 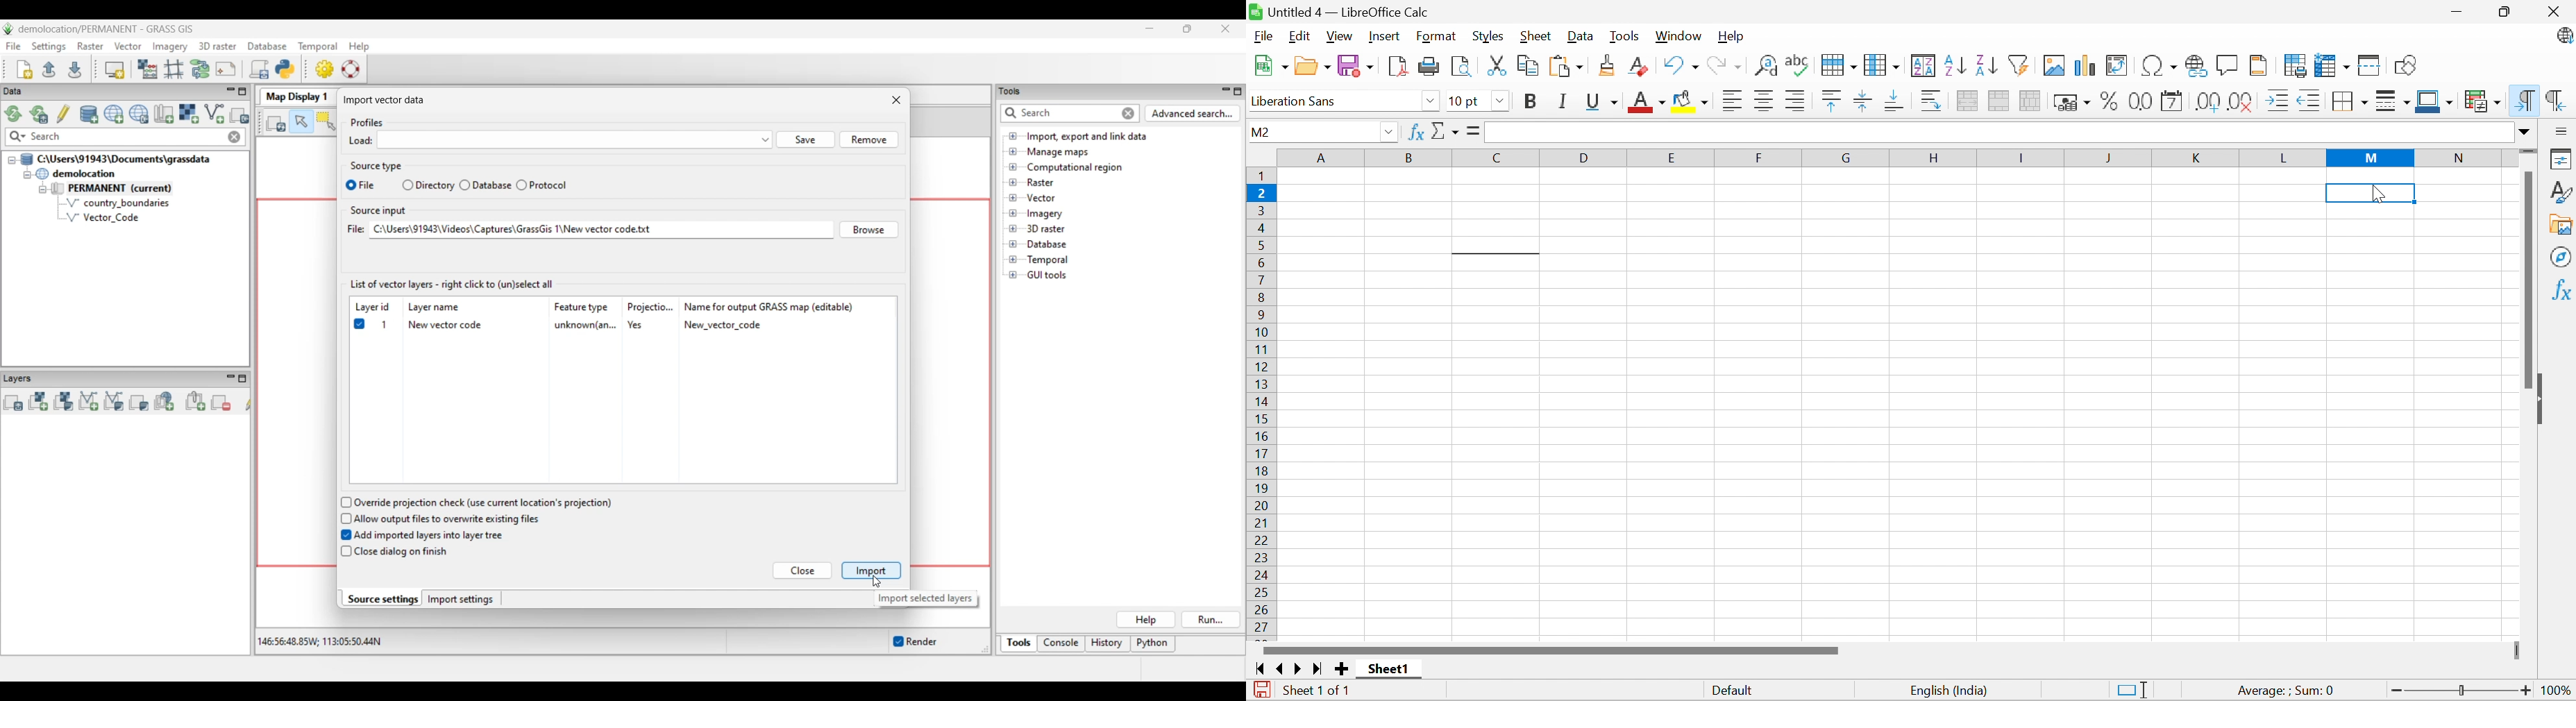 I want to click on LibreOffice update available, so click(x=2565, y=38).